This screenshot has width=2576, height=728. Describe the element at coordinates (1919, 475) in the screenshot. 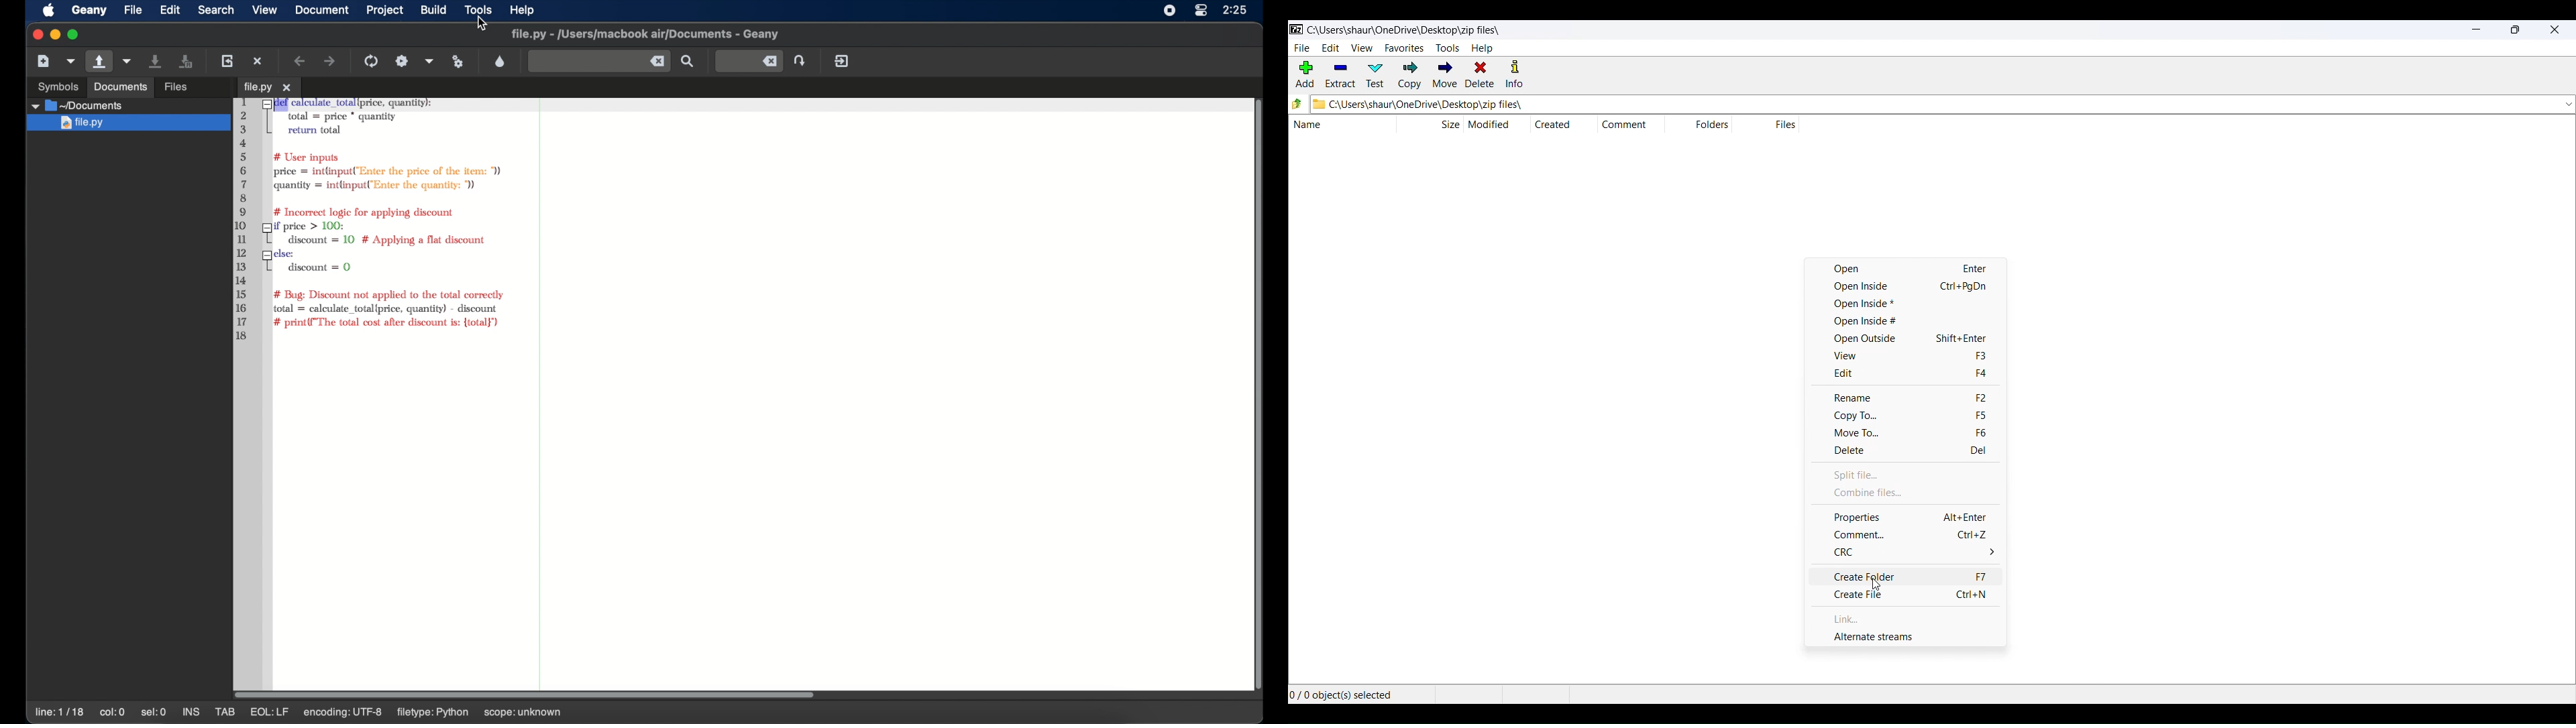

I see `SPLIT FILE` at that location.